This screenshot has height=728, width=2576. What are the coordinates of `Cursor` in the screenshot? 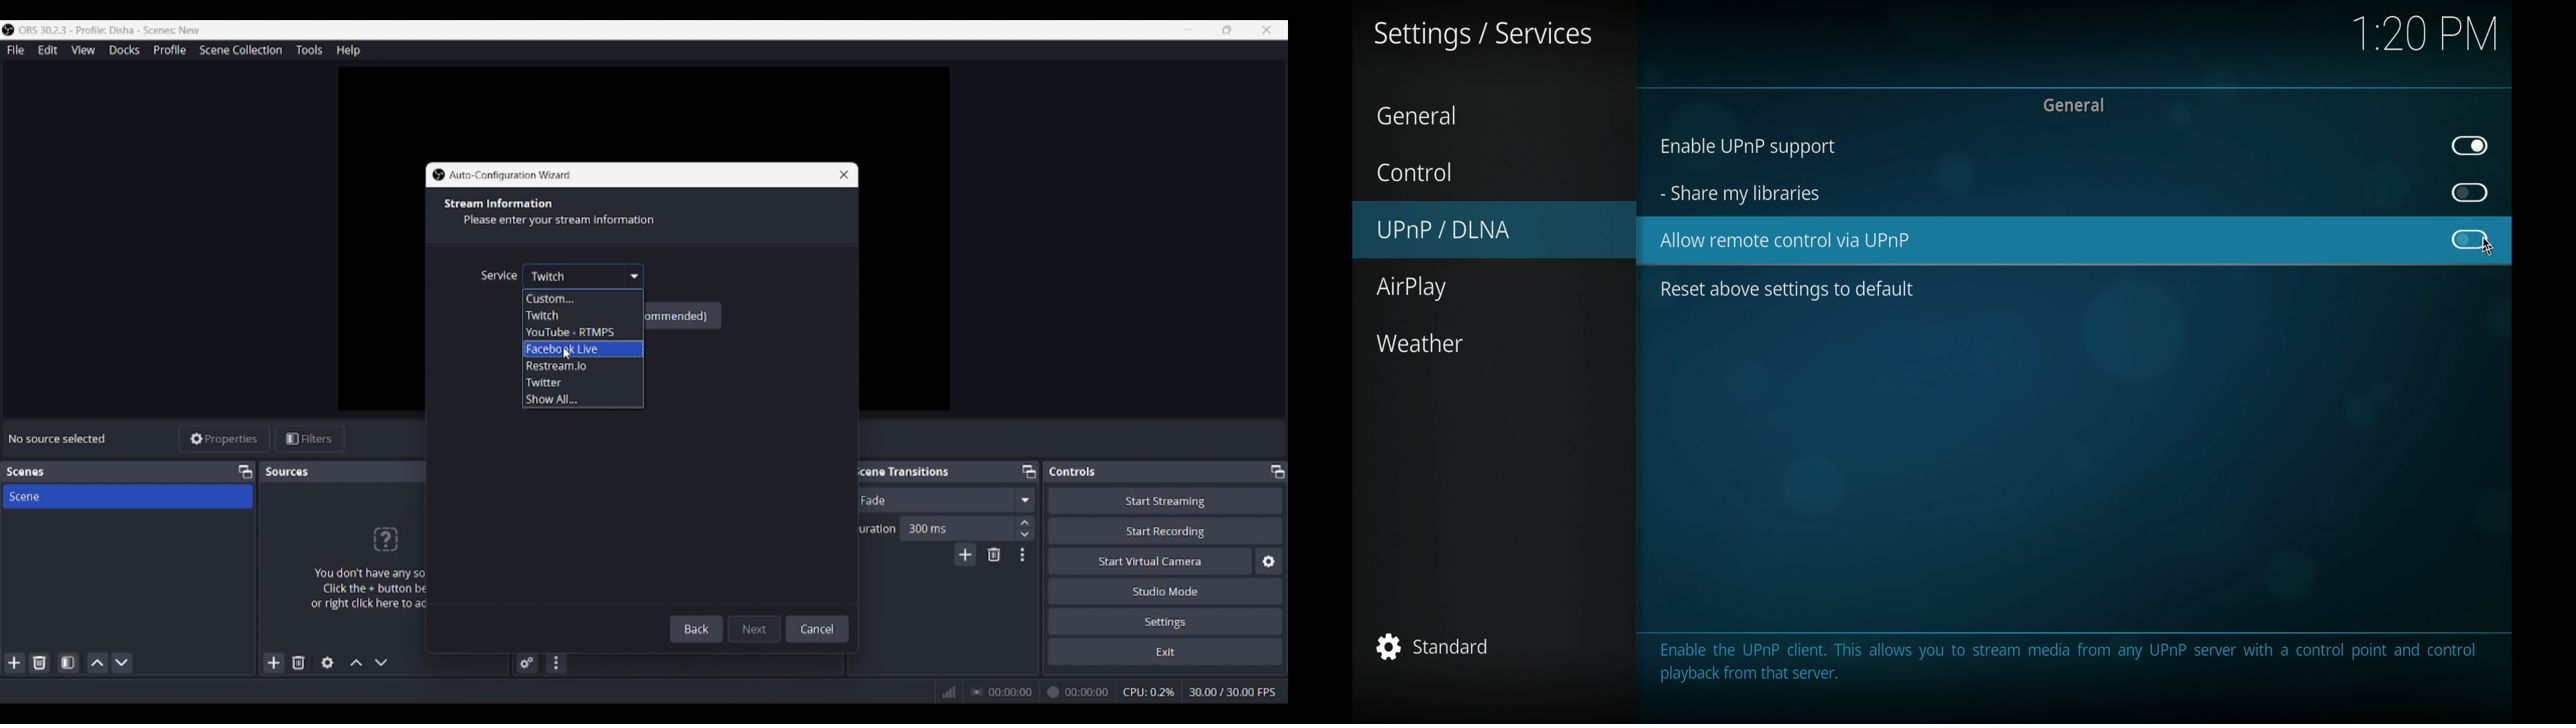 It's located at (574, 355).